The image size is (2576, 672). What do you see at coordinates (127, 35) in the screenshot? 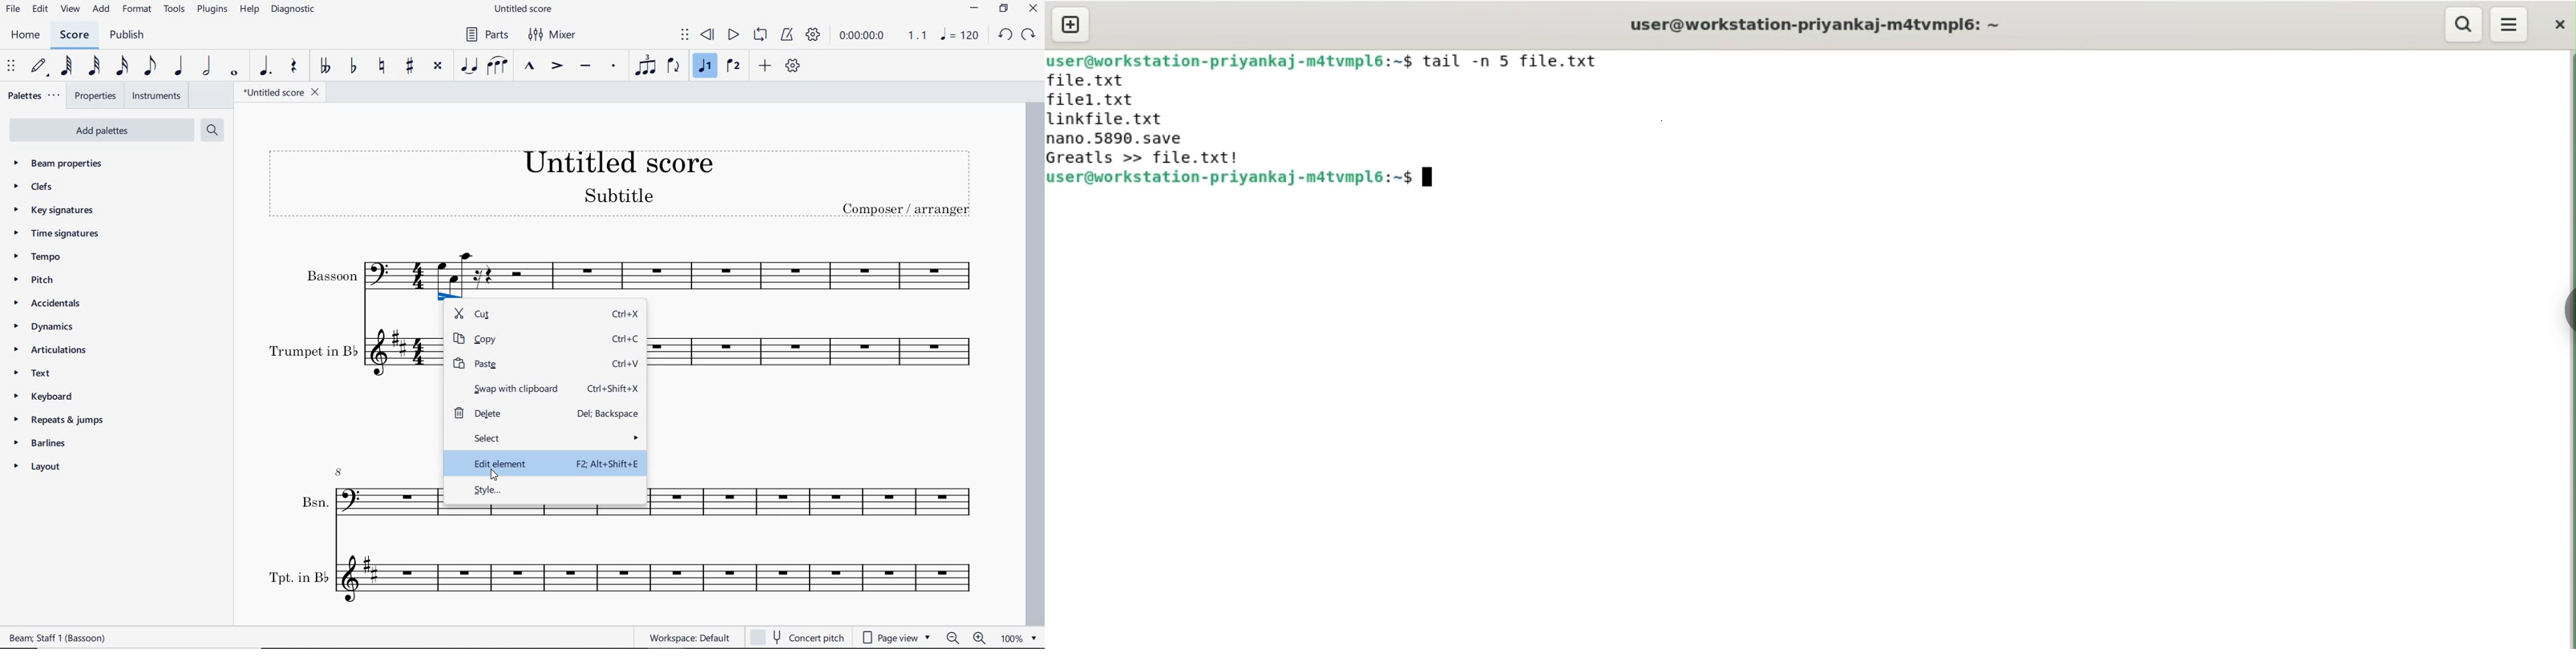
I see `publish` at bounding box center [127, 35].